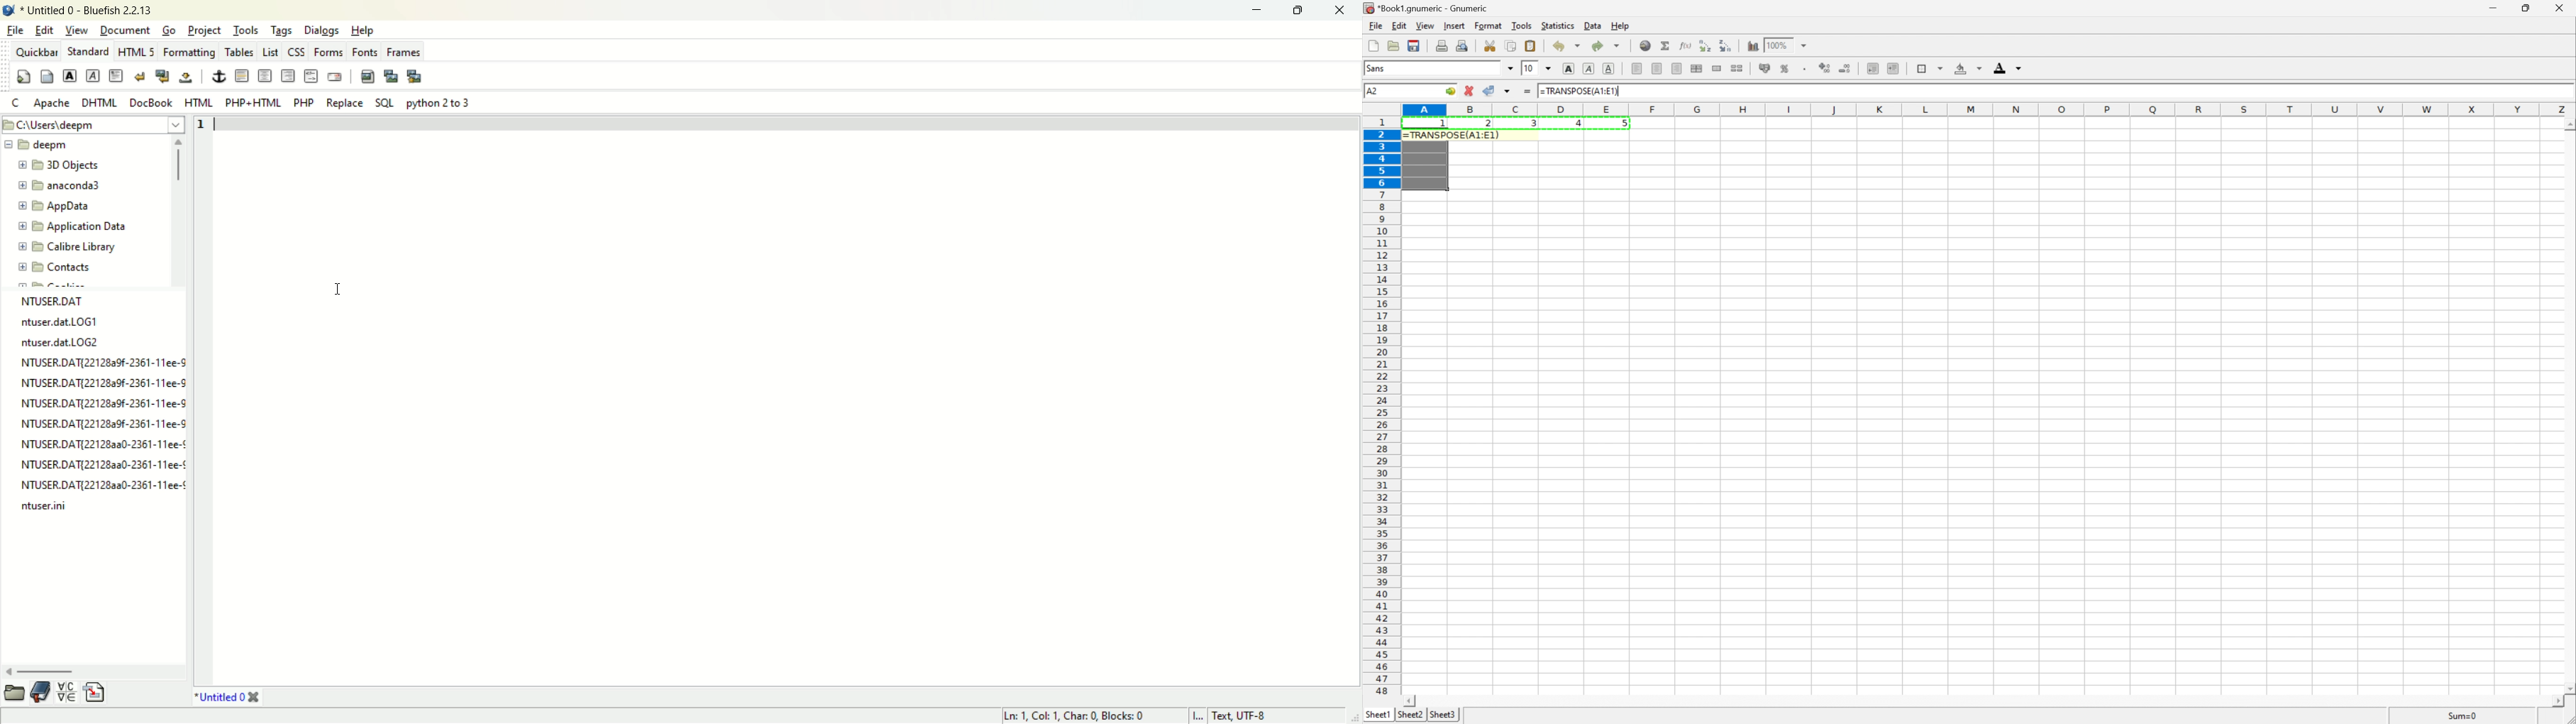 The image size is (2576, 728). Describe the element at coordinates (1558, 26) in the screenshot. I see `statistics` at that location.